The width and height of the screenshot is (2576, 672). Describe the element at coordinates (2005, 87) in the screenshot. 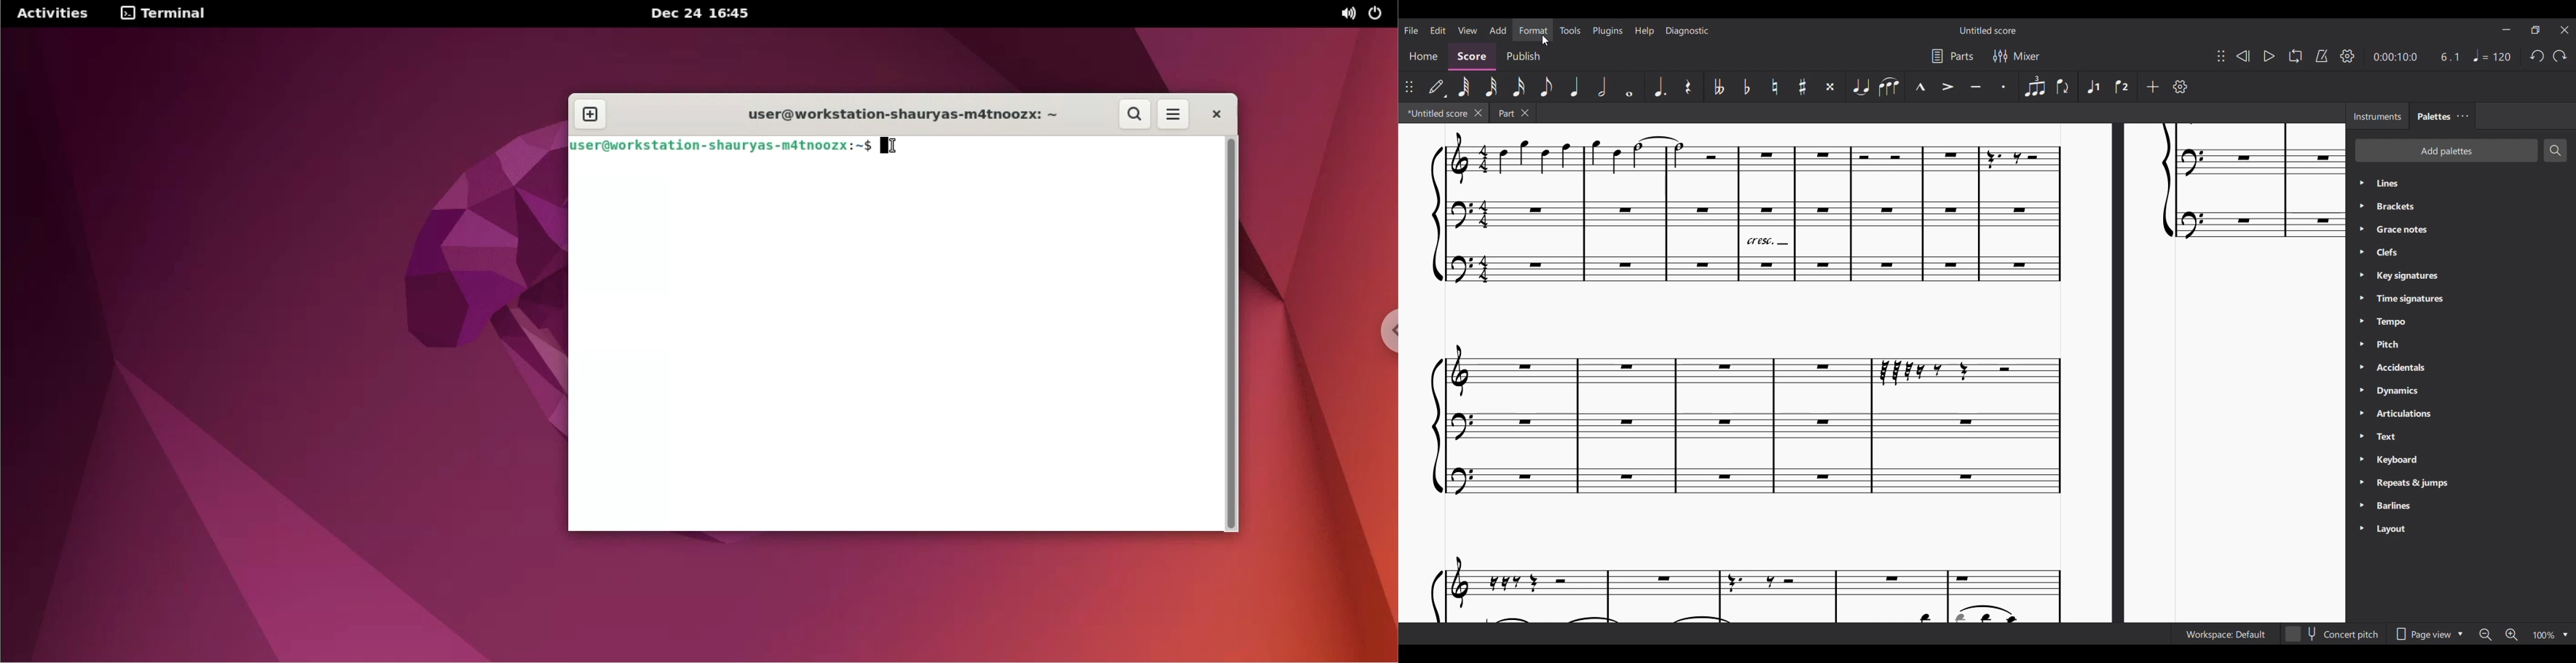

I see `Staccato` at that location.